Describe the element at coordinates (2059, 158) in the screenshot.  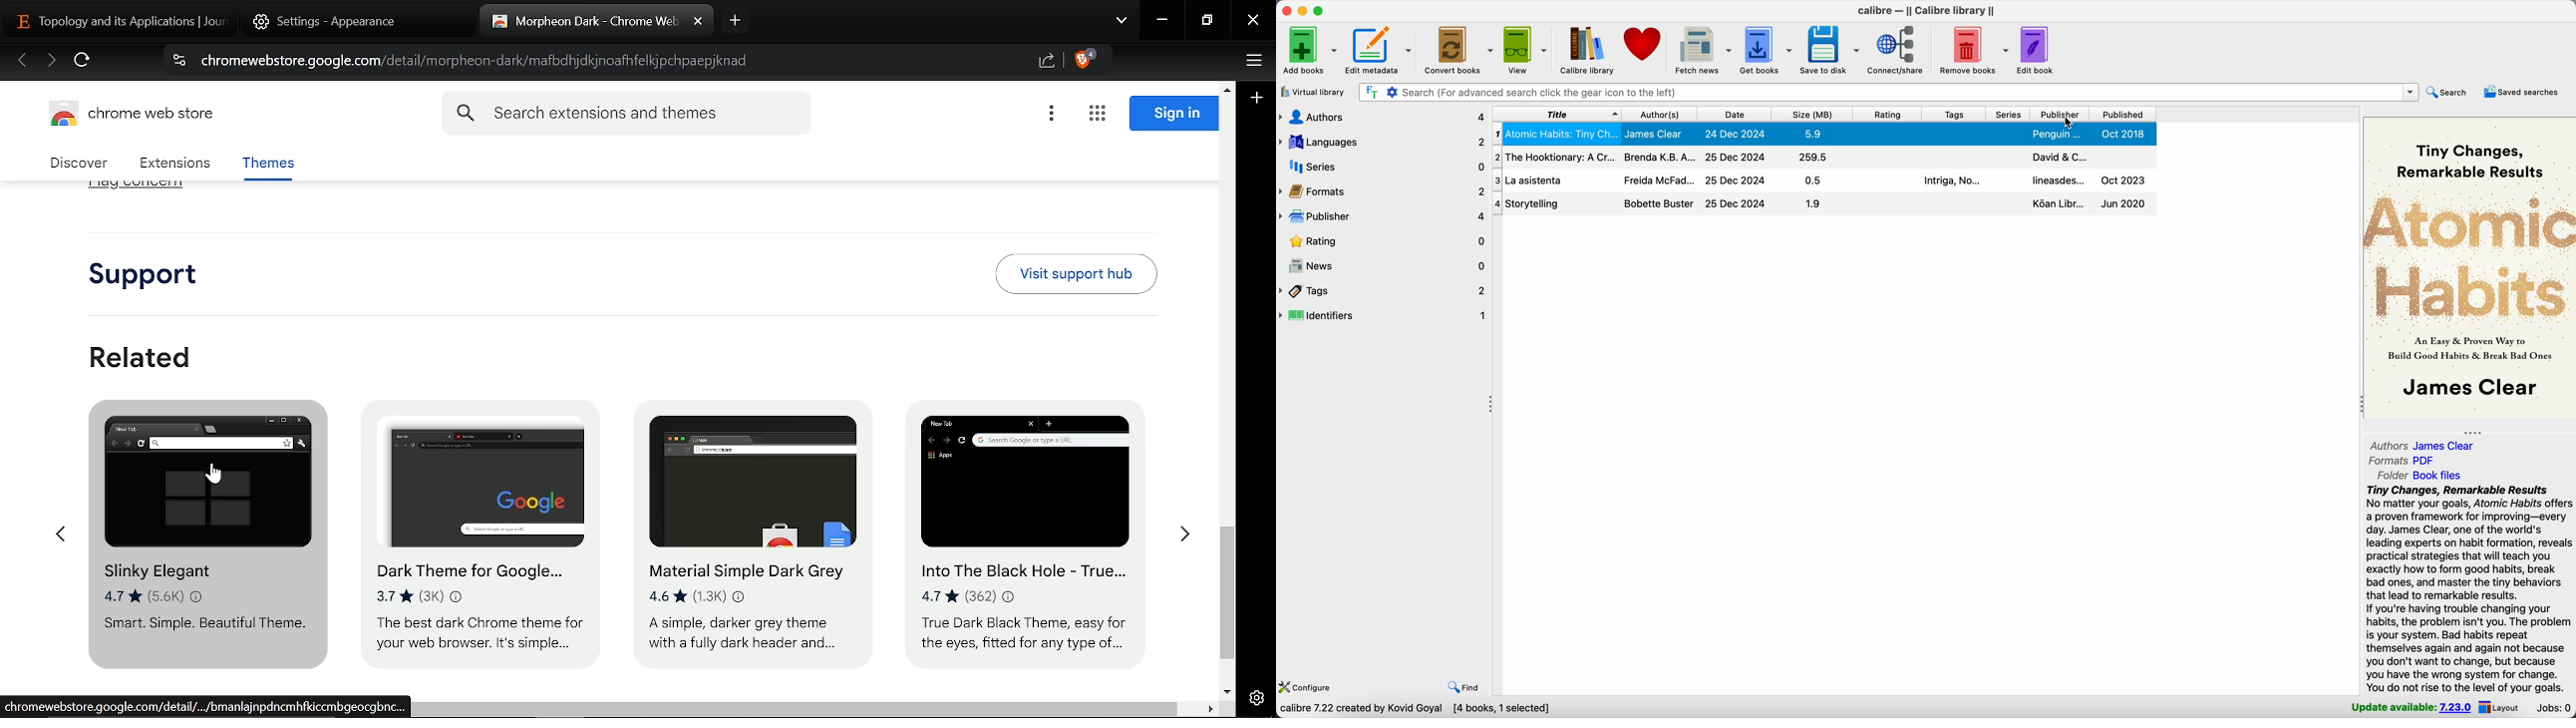
I see `david & C...` at that location.